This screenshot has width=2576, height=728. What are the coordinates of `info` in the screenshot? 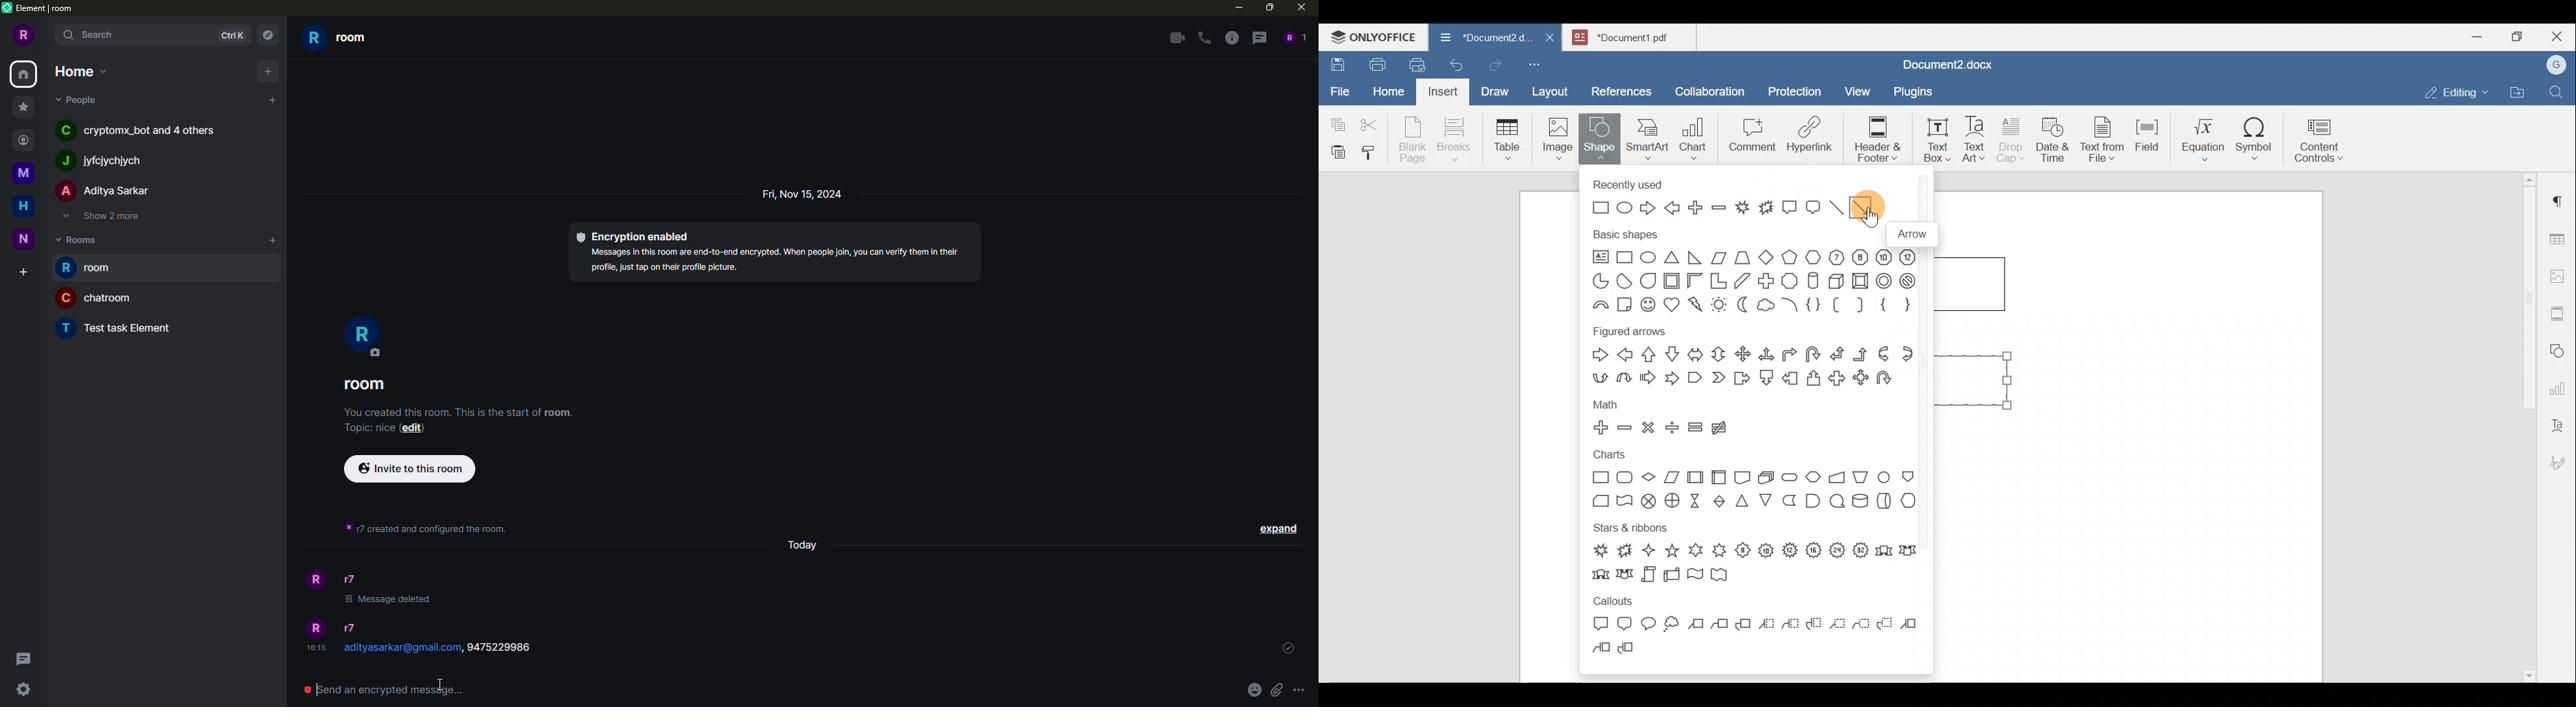 It's located at (433, 529).